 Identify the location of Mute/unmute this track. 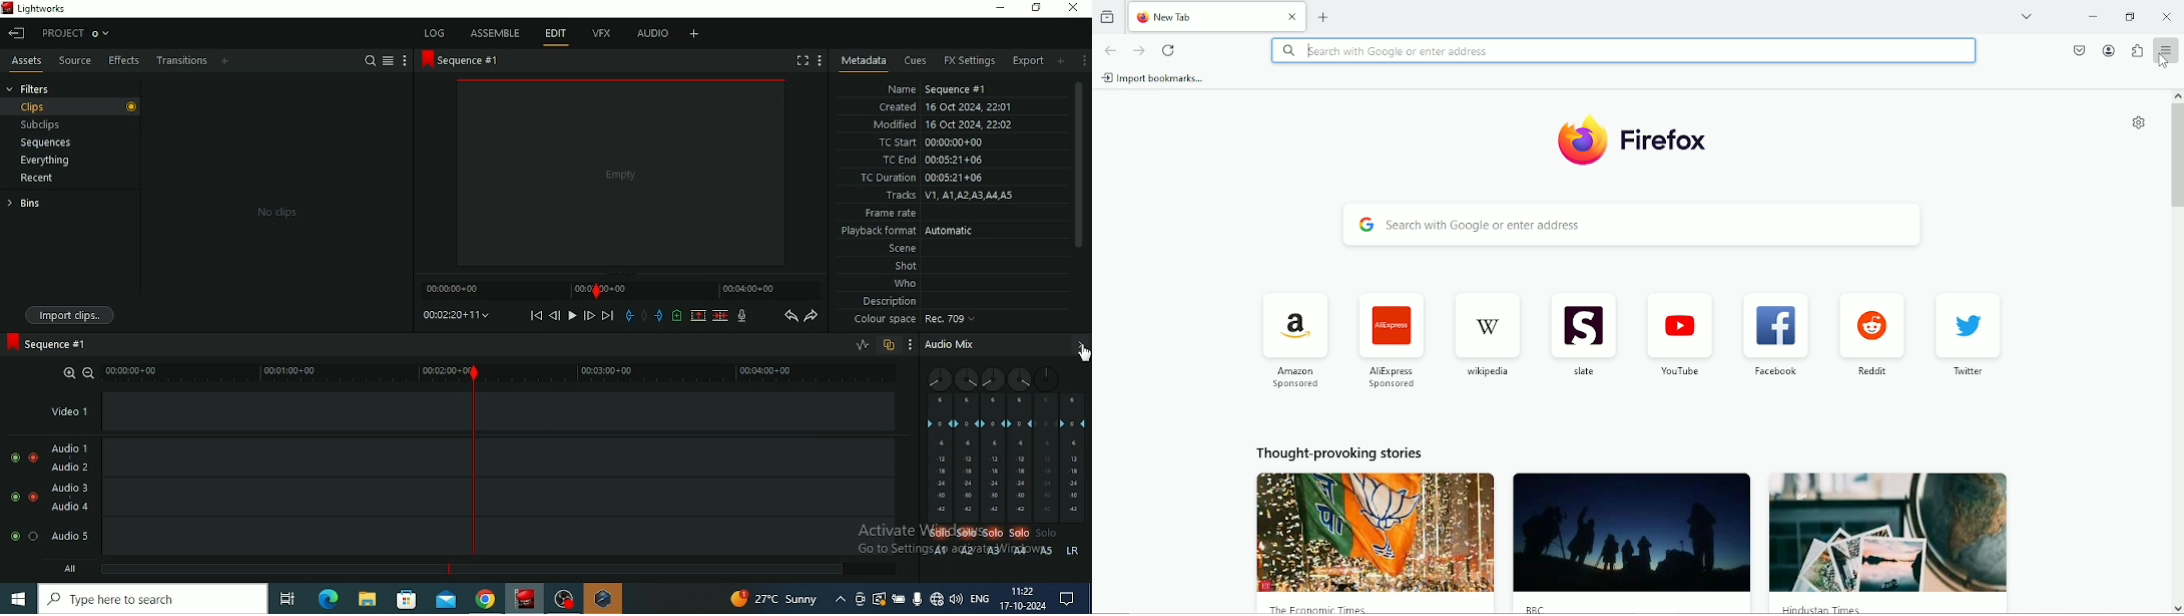
(14, 497).